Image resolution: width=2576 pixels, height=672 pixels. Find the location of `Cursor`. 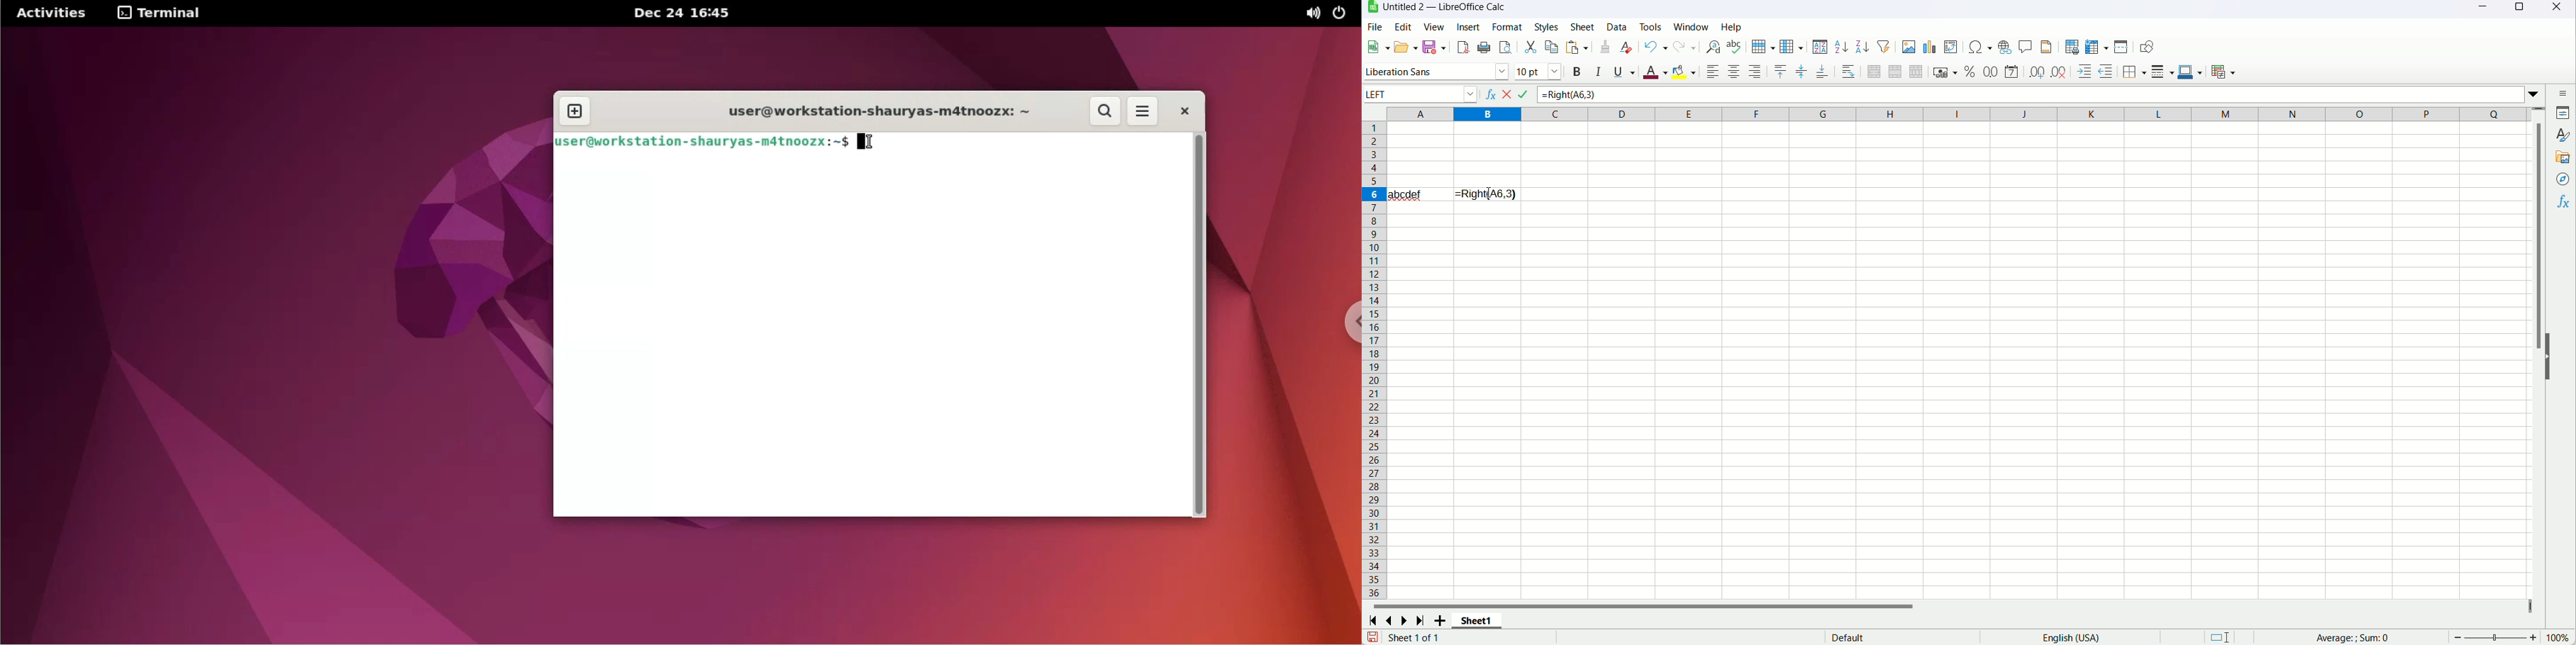

Cursor is located at coordinates (1489, 195).